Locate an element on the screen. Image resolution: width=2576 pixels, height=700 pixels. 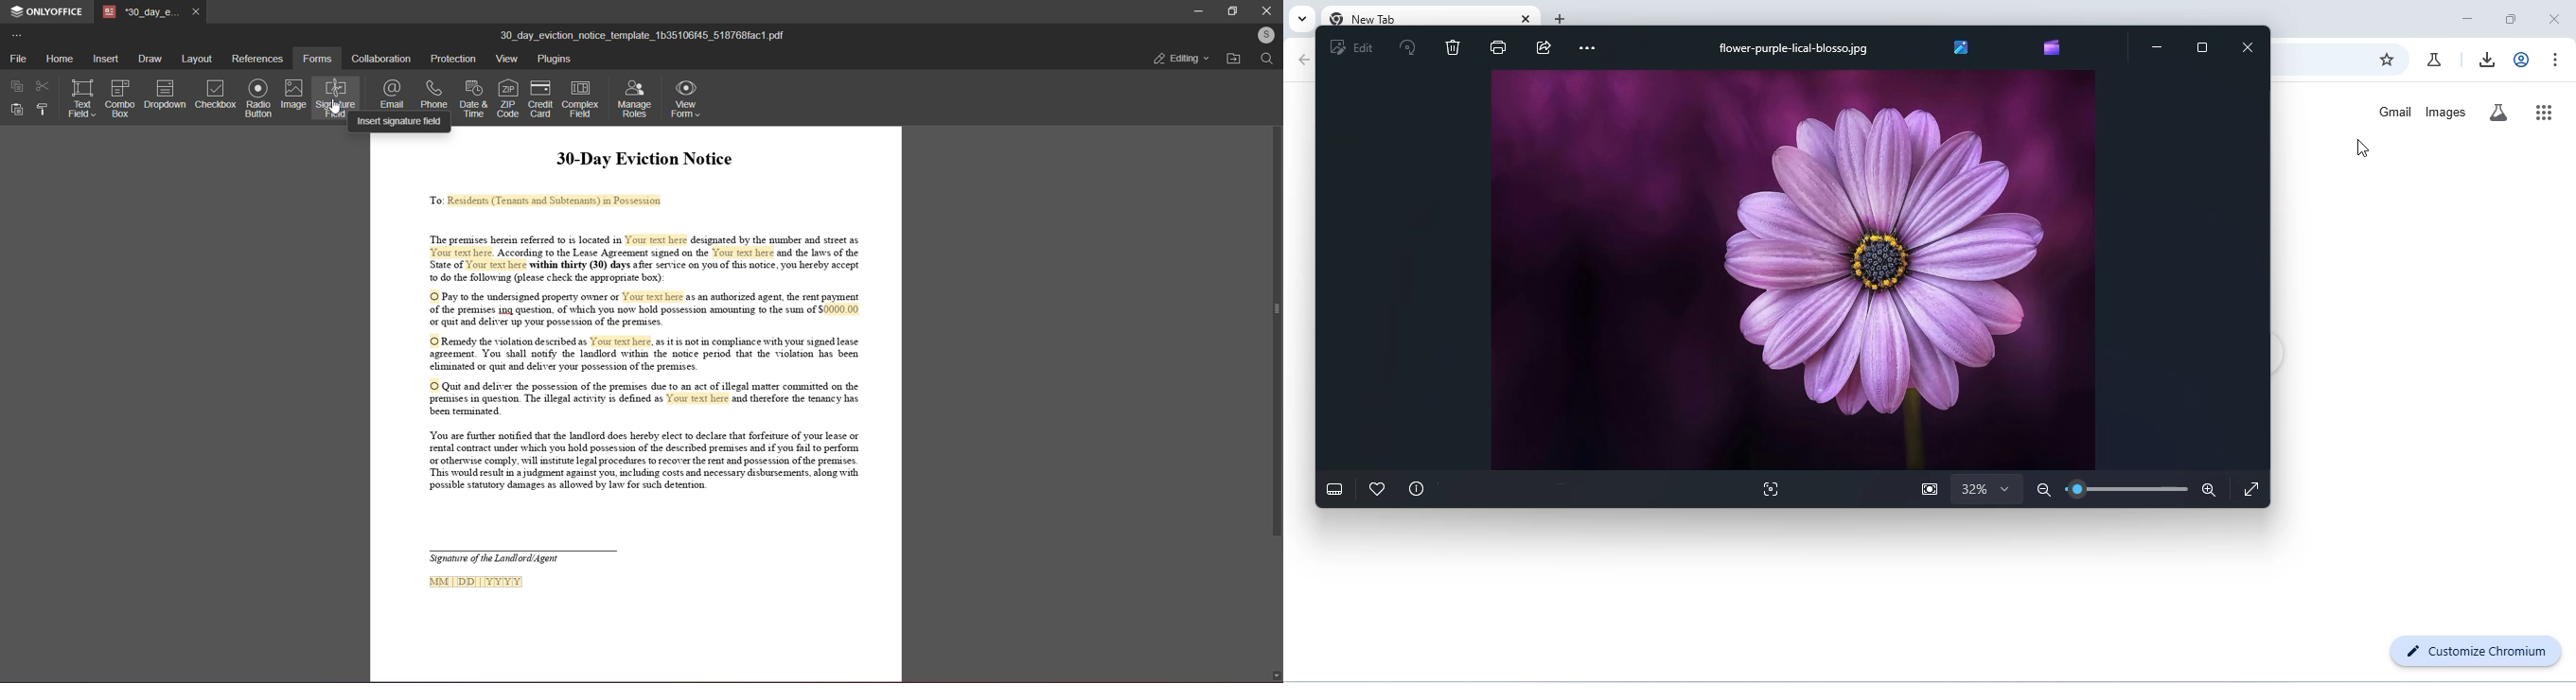
editing is located at coordinates (1180, 59).